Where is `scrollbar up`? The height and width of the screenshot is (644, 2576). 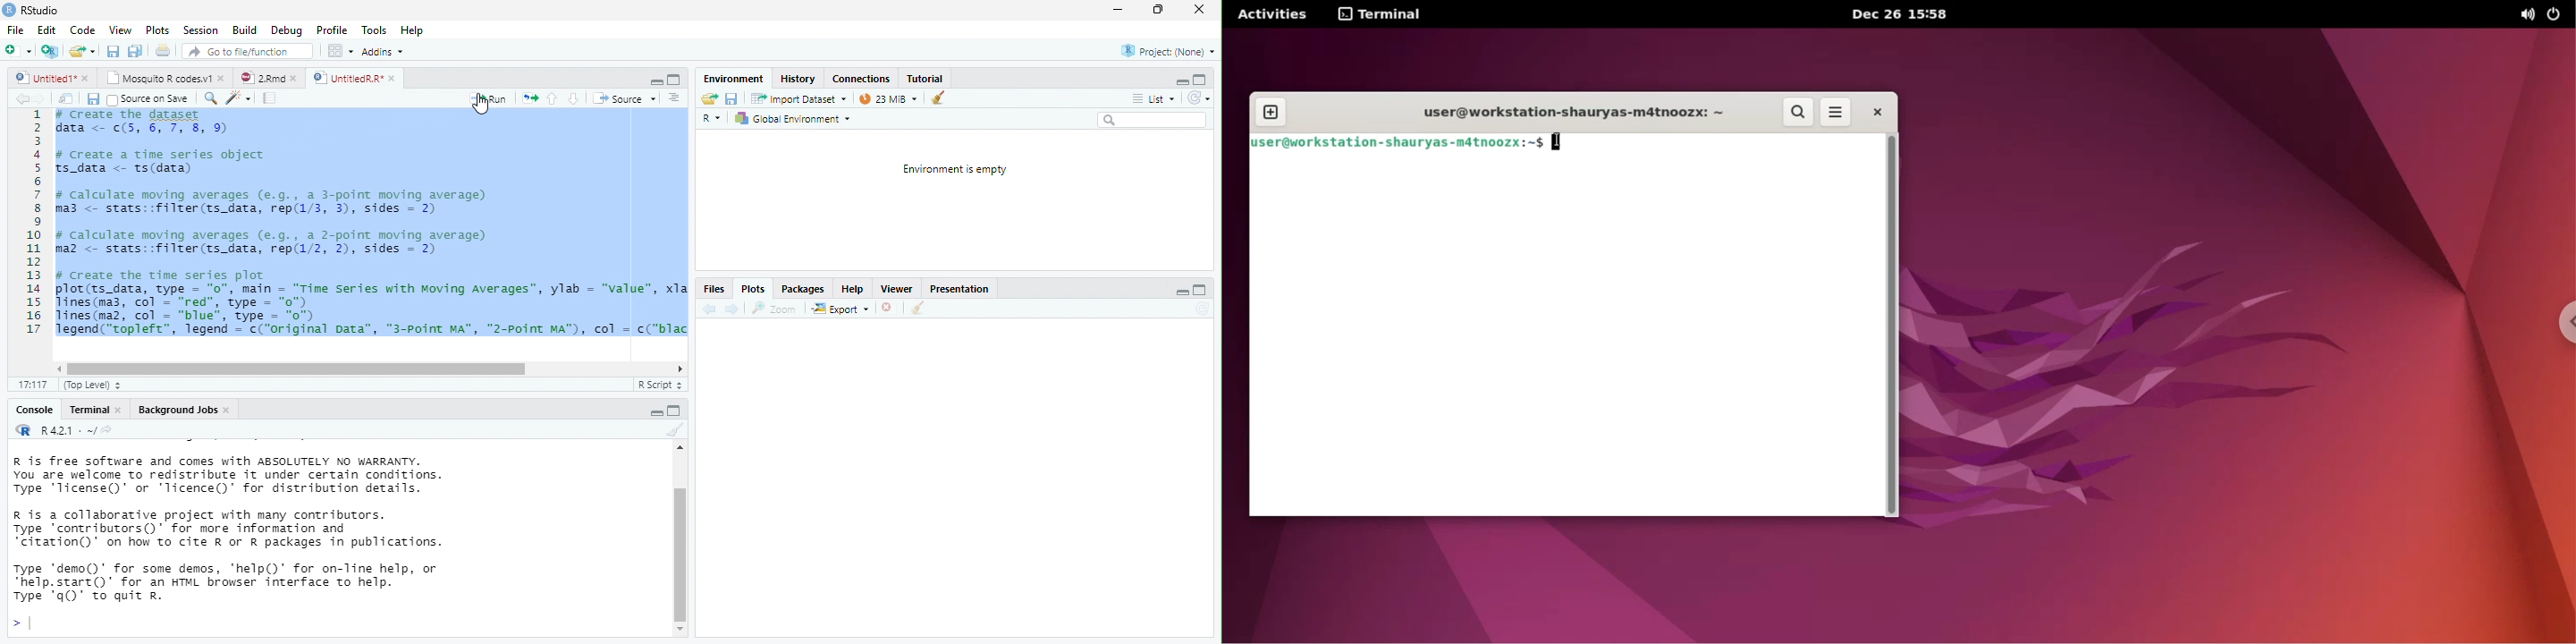
scrollbar up is located at coordinates (678, 450).